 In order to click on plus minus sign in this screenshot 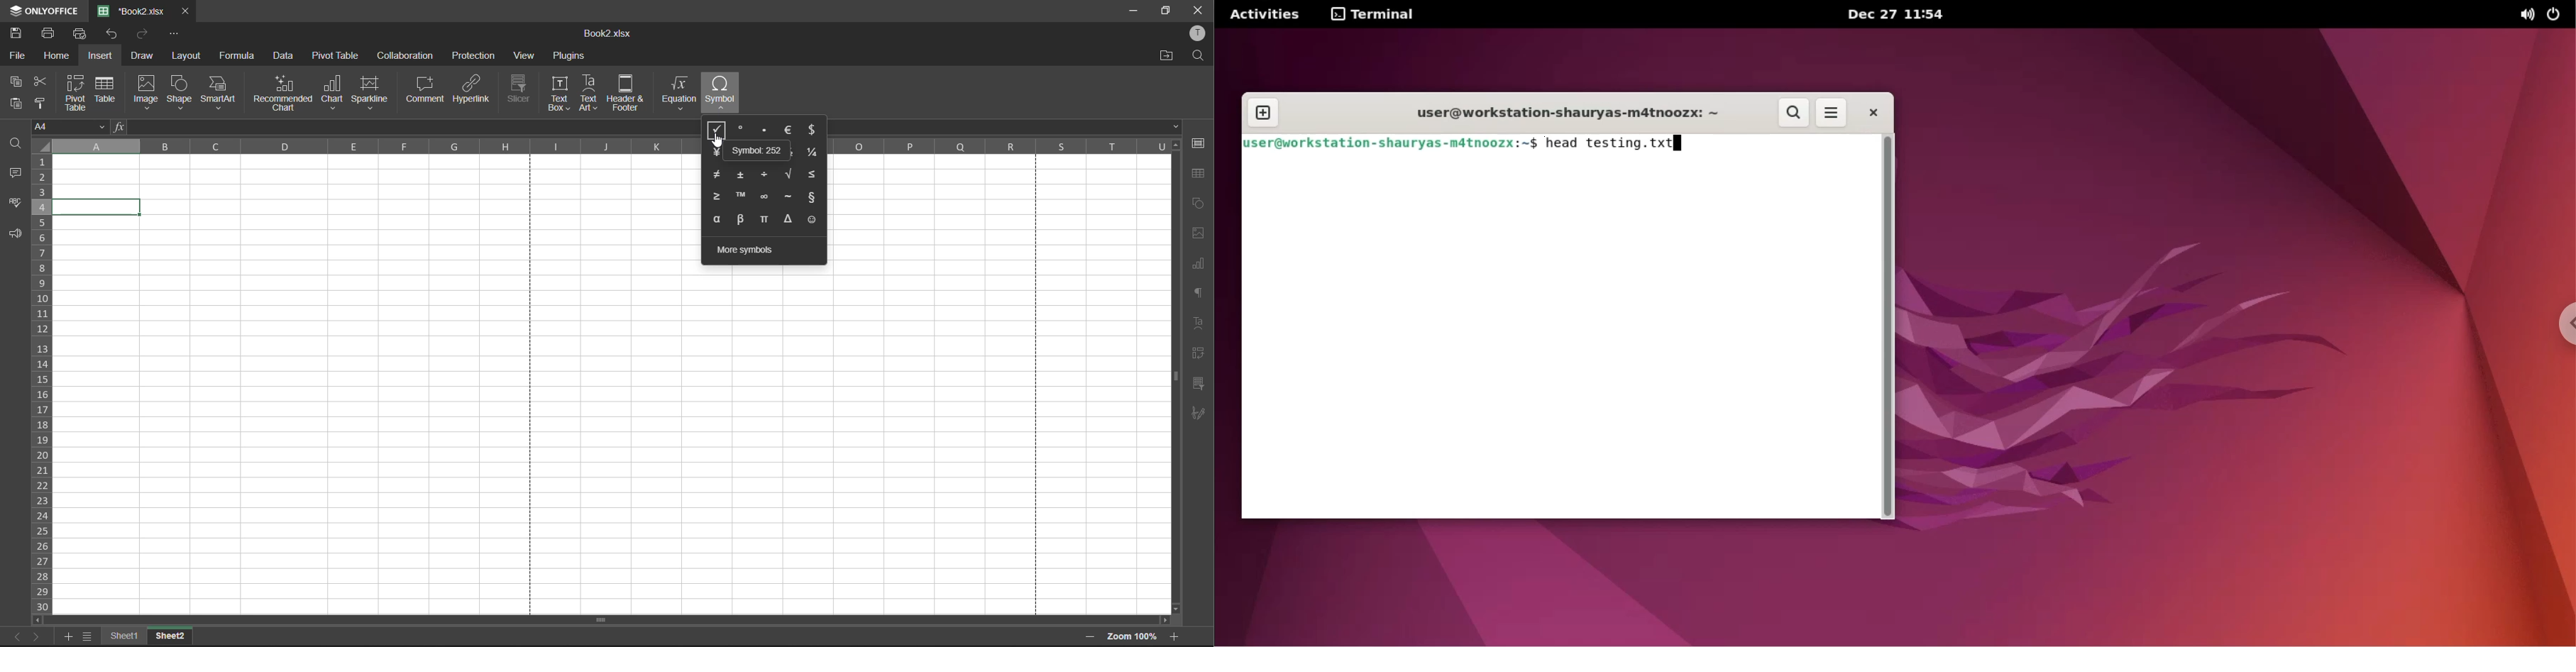, I will do `click(741, 174)`.